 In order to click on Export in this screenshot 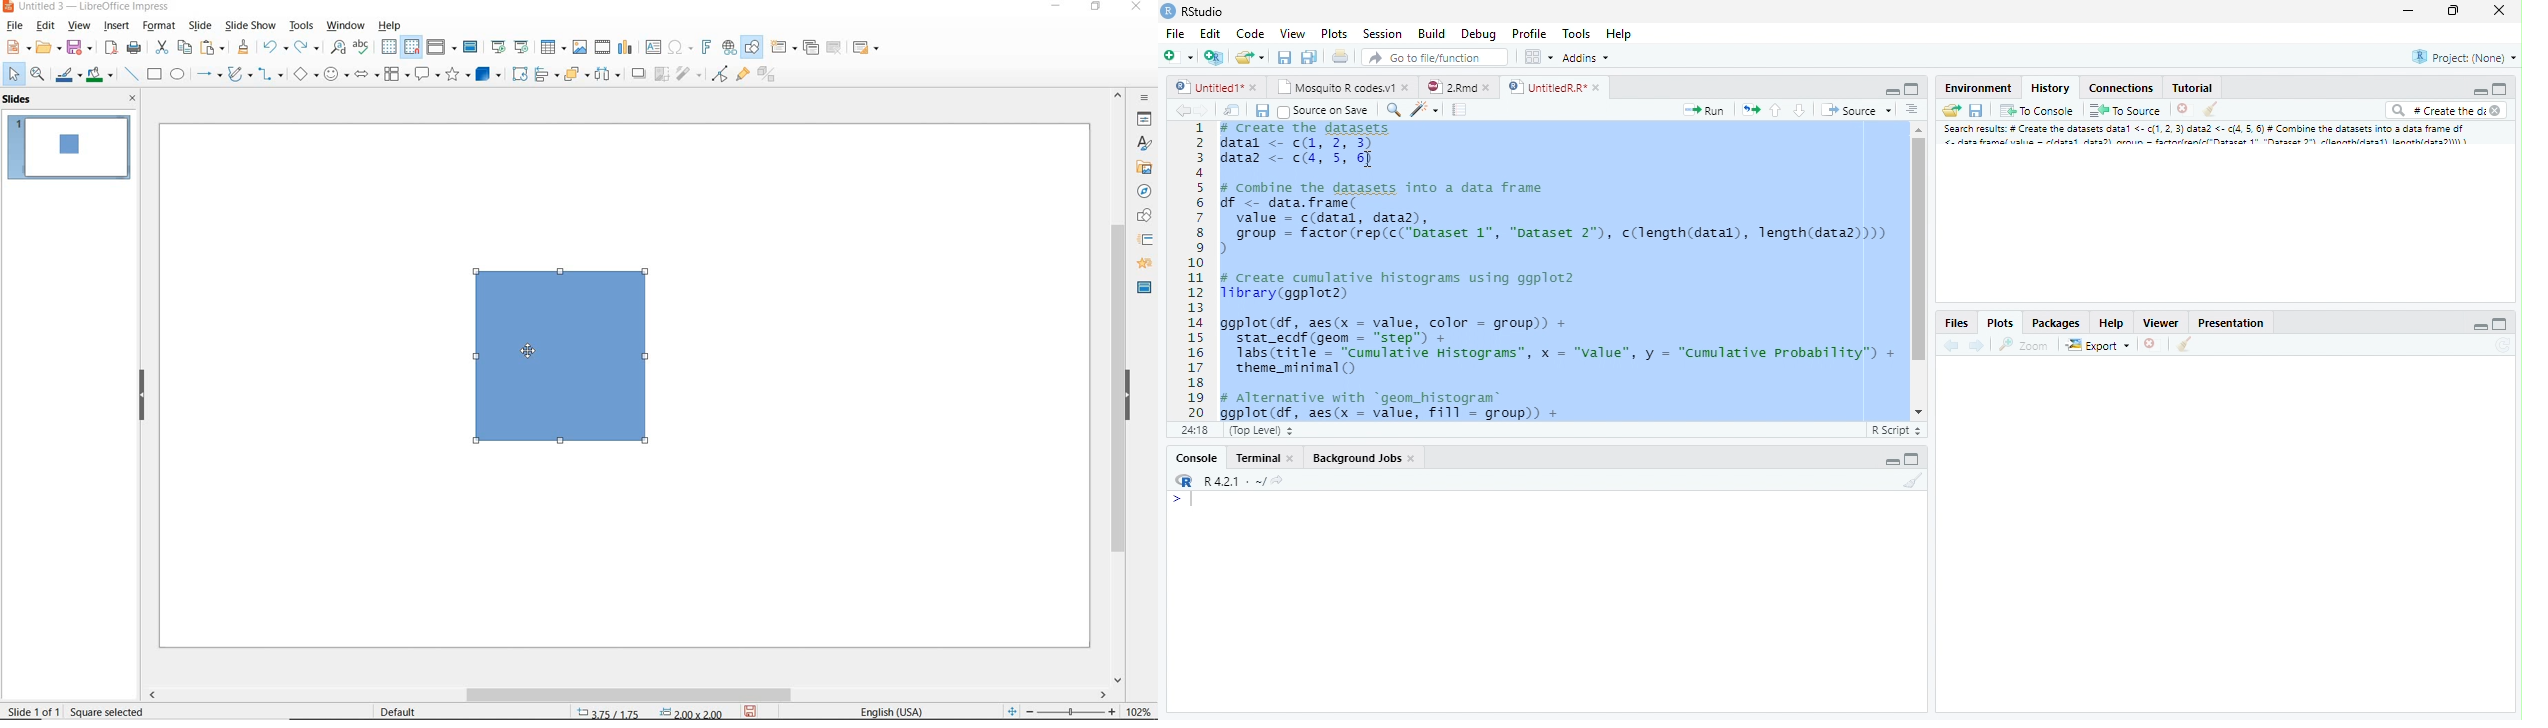, I will do `click(2098, 345)`.